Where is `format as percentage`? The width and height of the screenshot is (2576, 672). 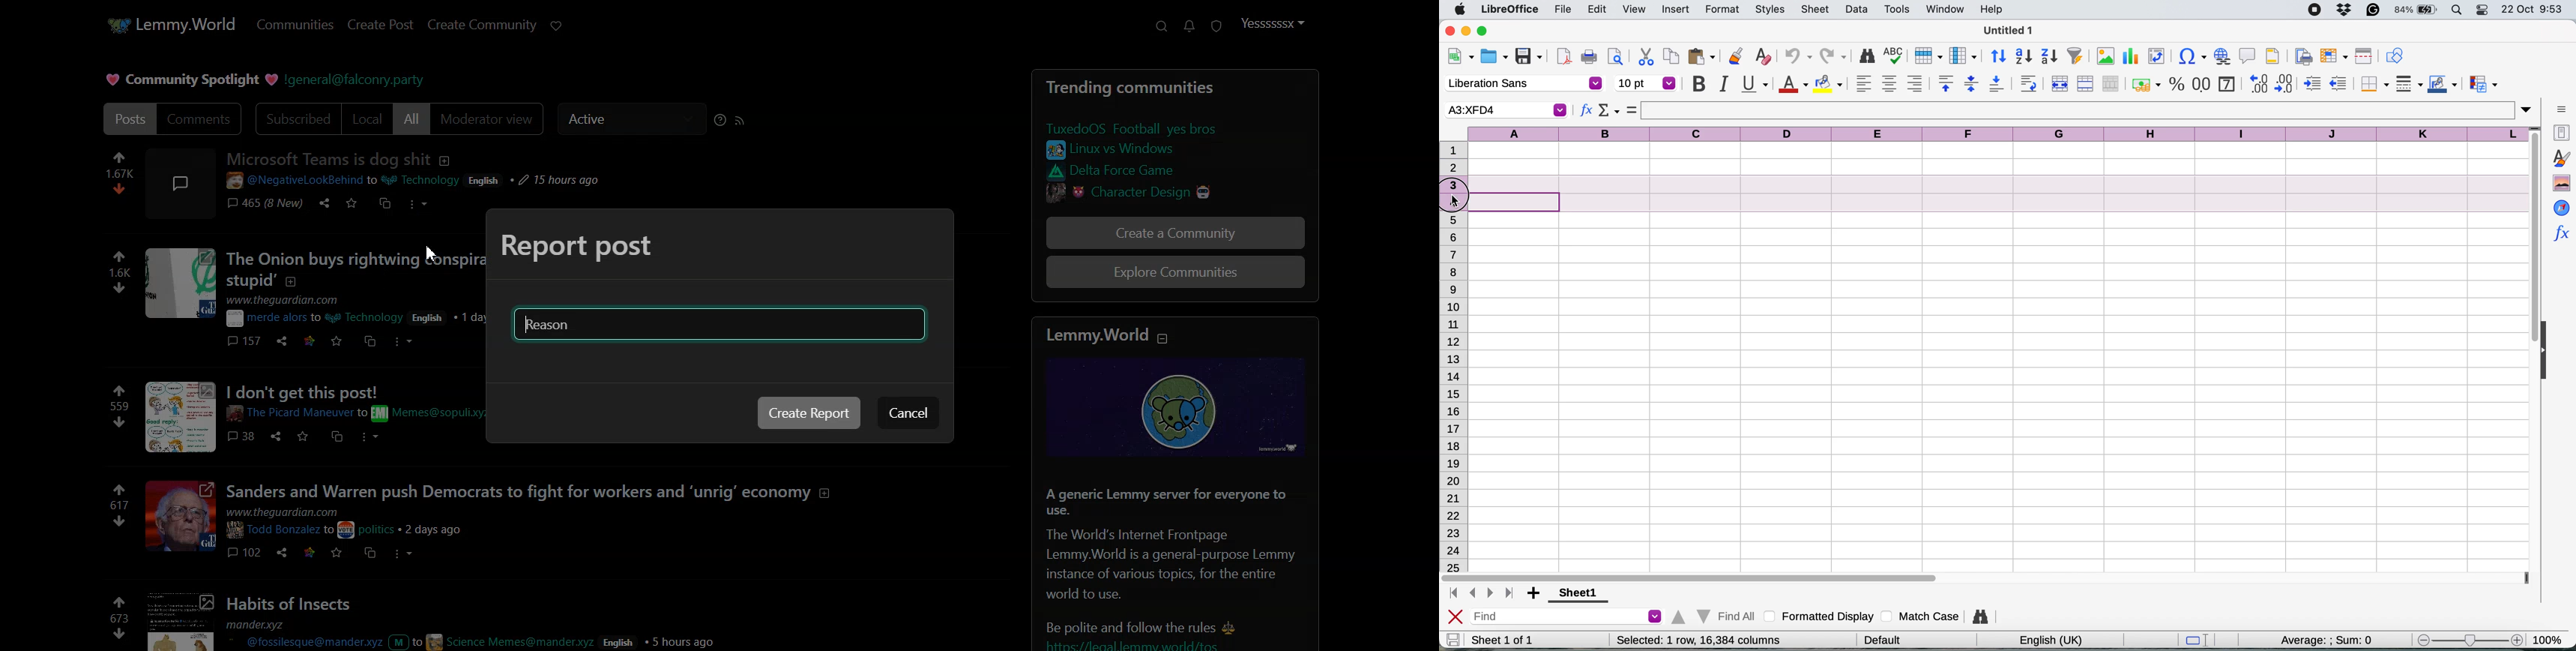
format as percentage is located at coordinates (2177, 84).